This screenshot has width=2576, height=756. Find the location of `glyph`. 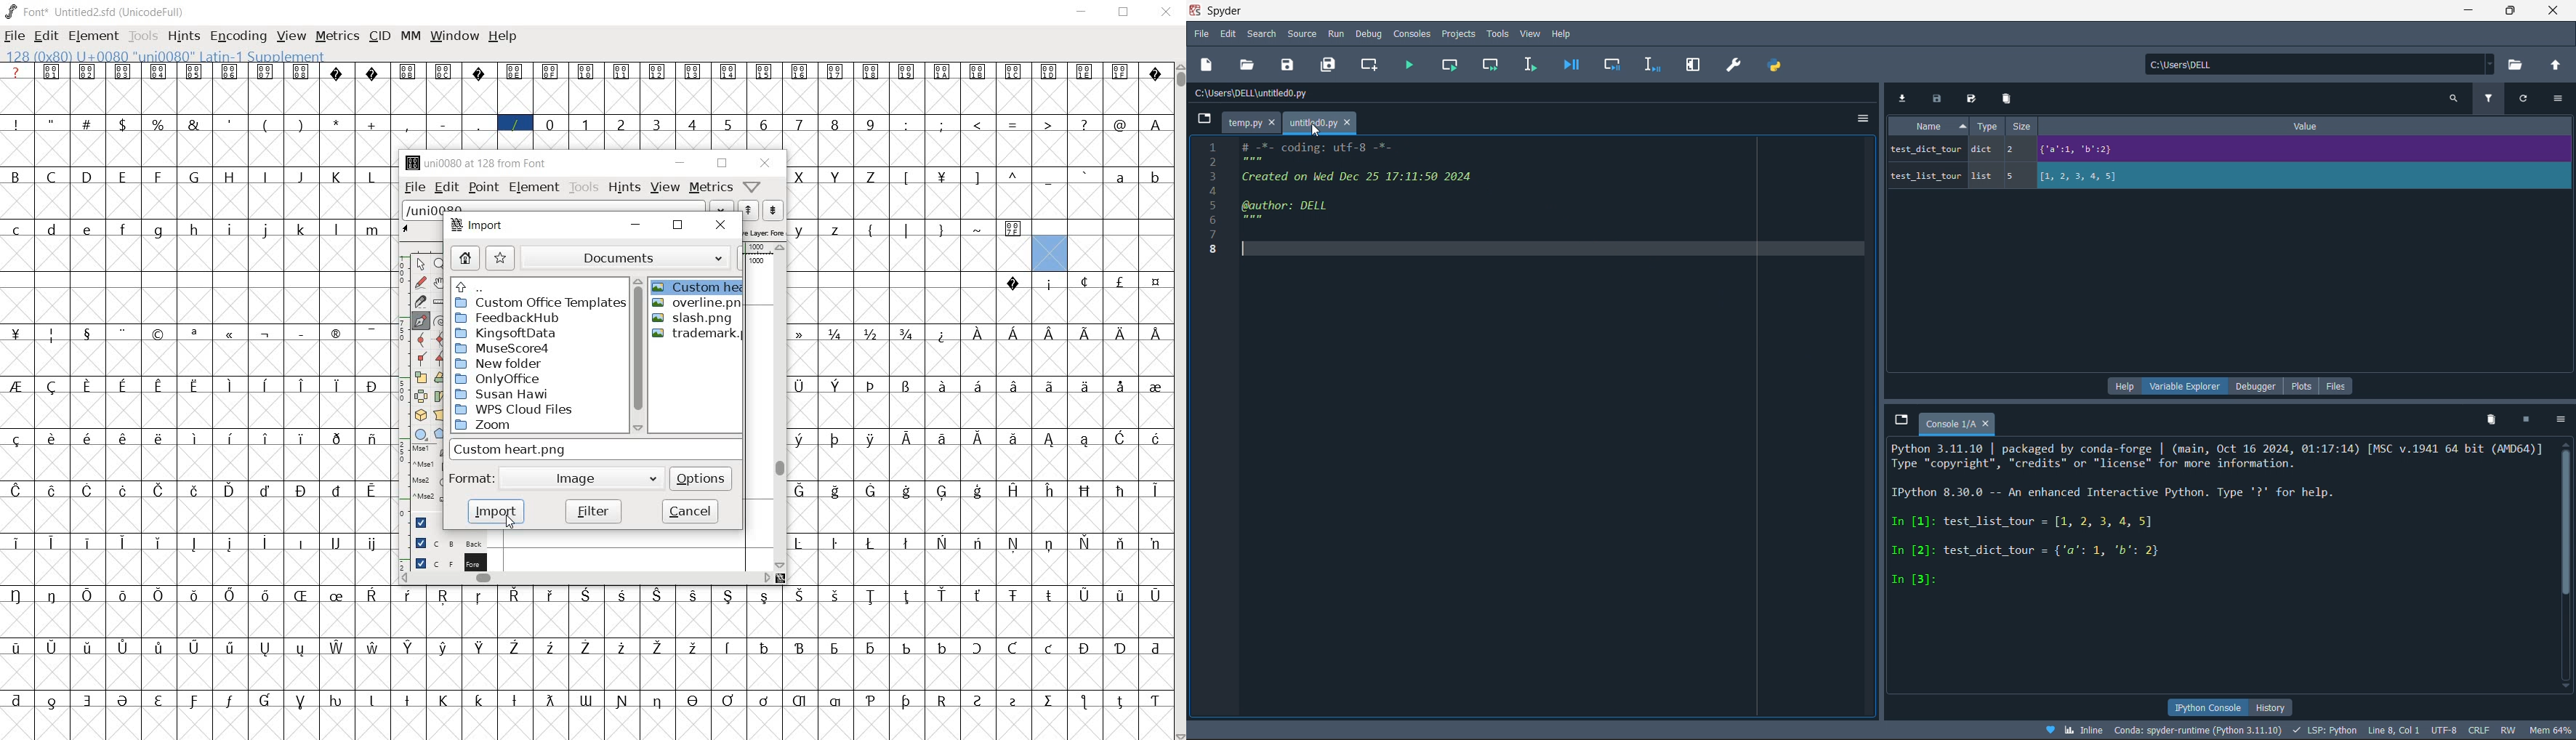

glyph is located at coordinates (124, 596).